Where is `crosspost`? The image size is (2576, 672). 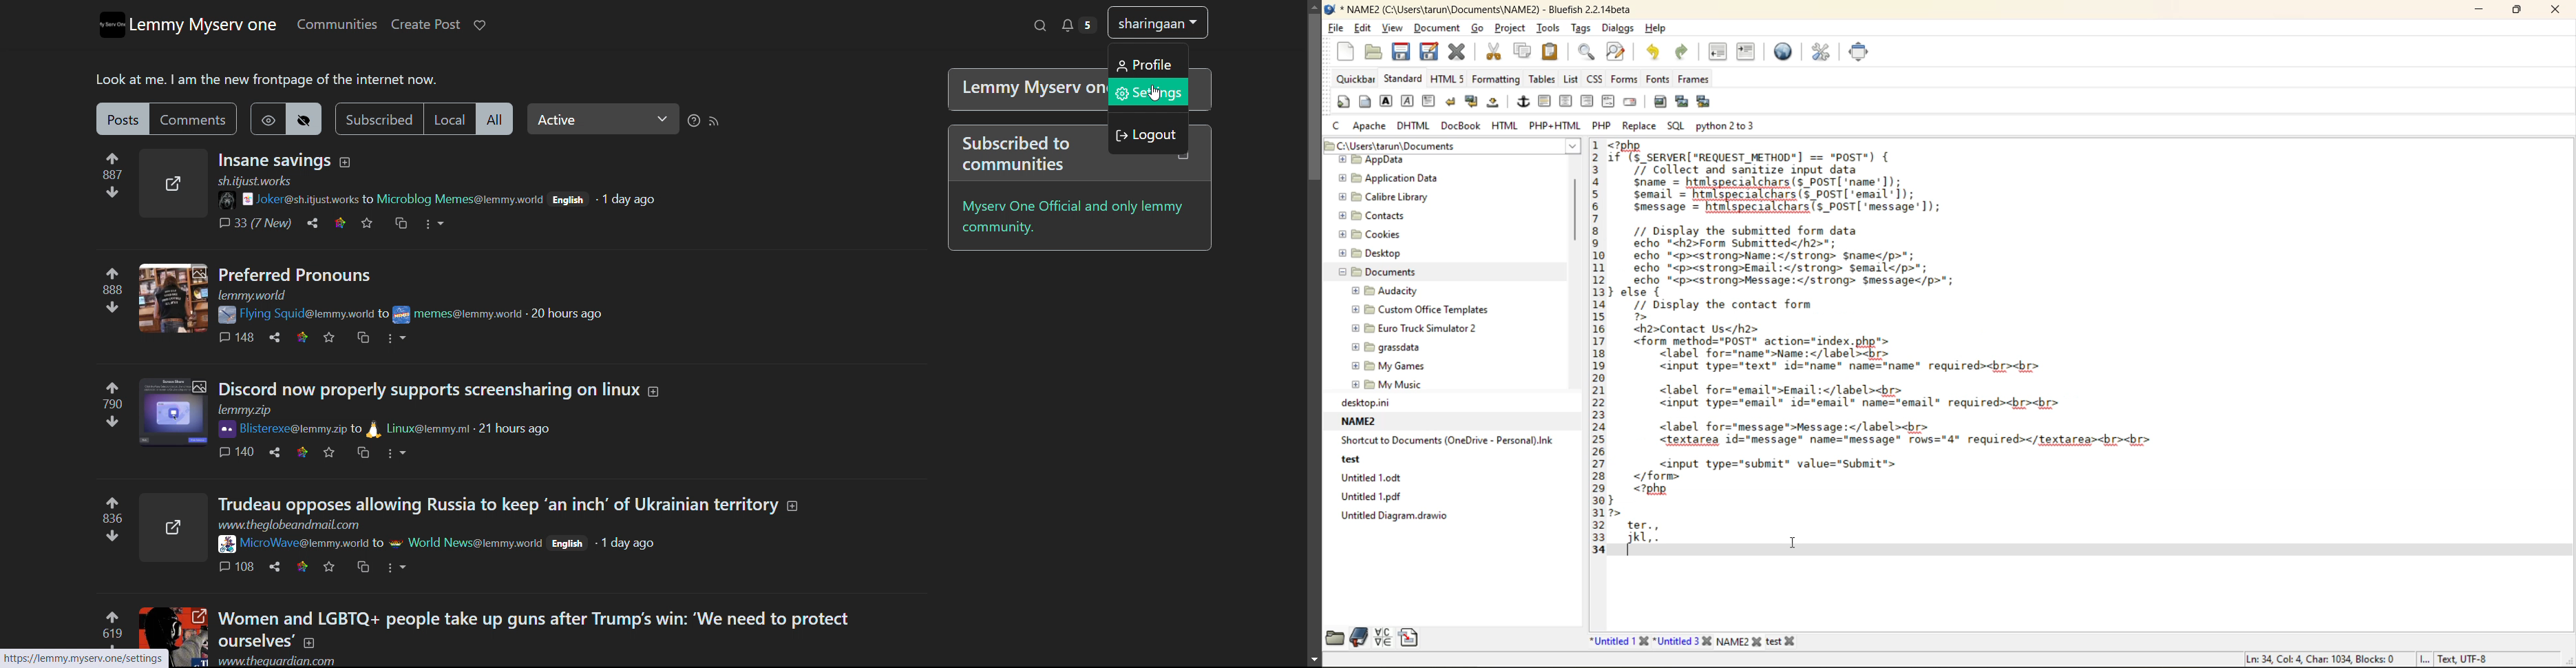
crosspost is located at coordinates (363, 452).